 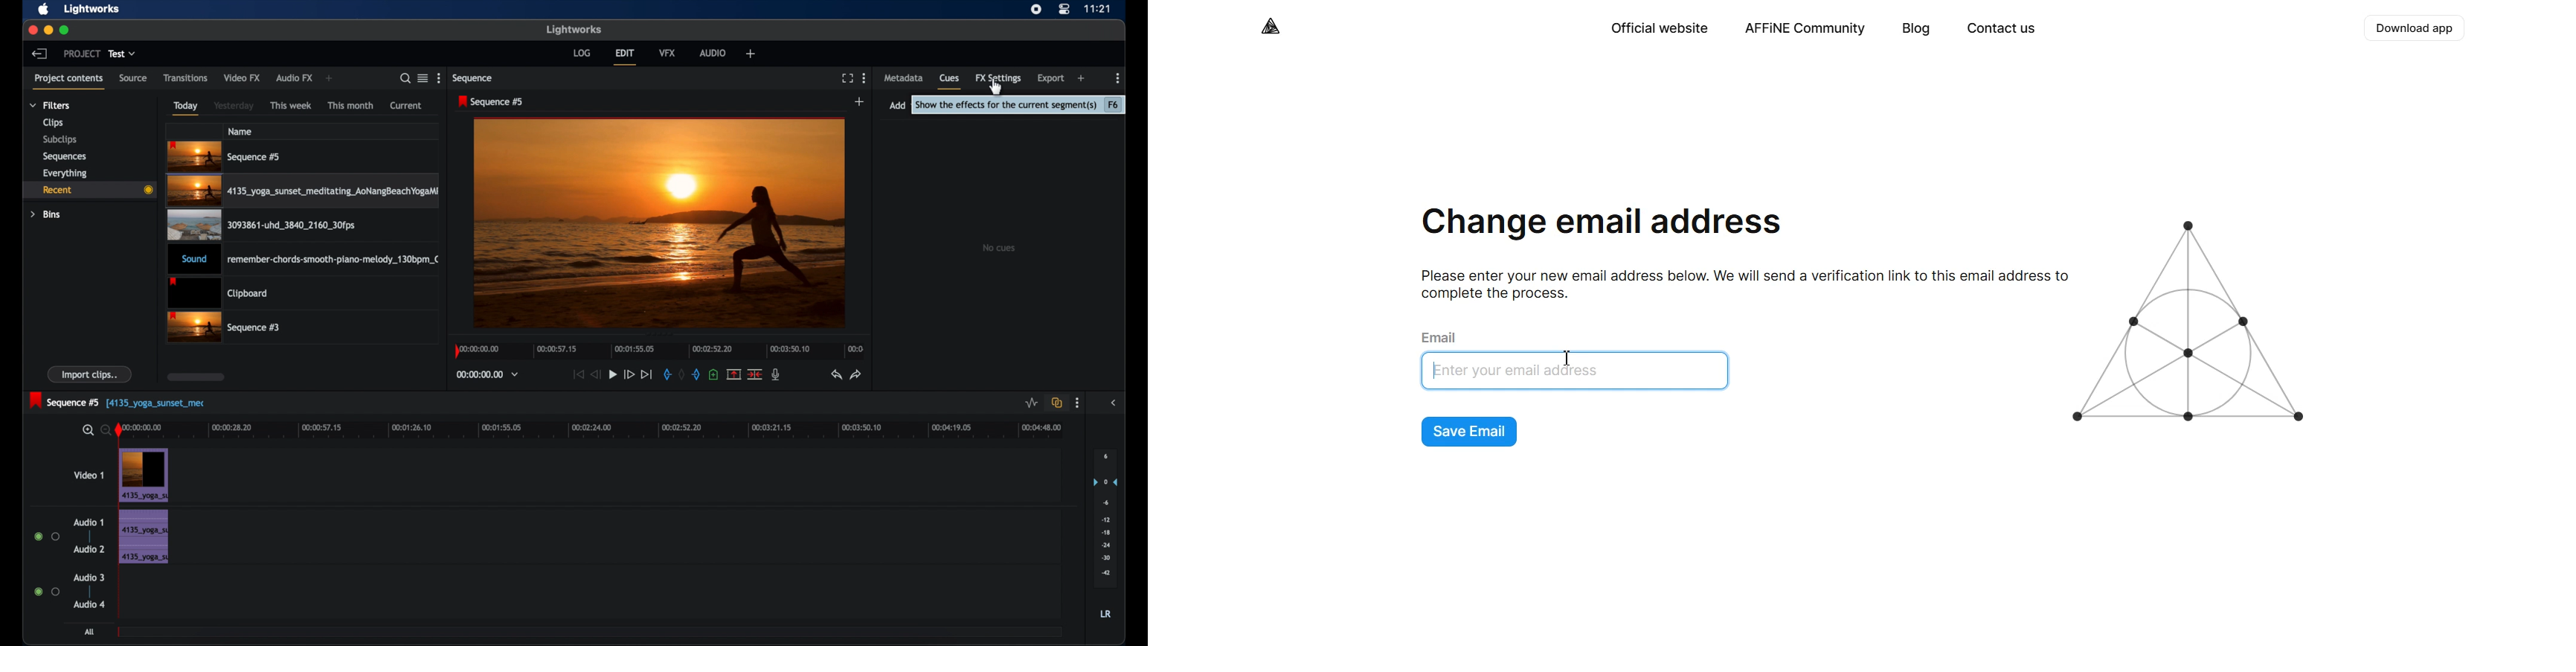 I want to click on search, so click(x=402, y=78).